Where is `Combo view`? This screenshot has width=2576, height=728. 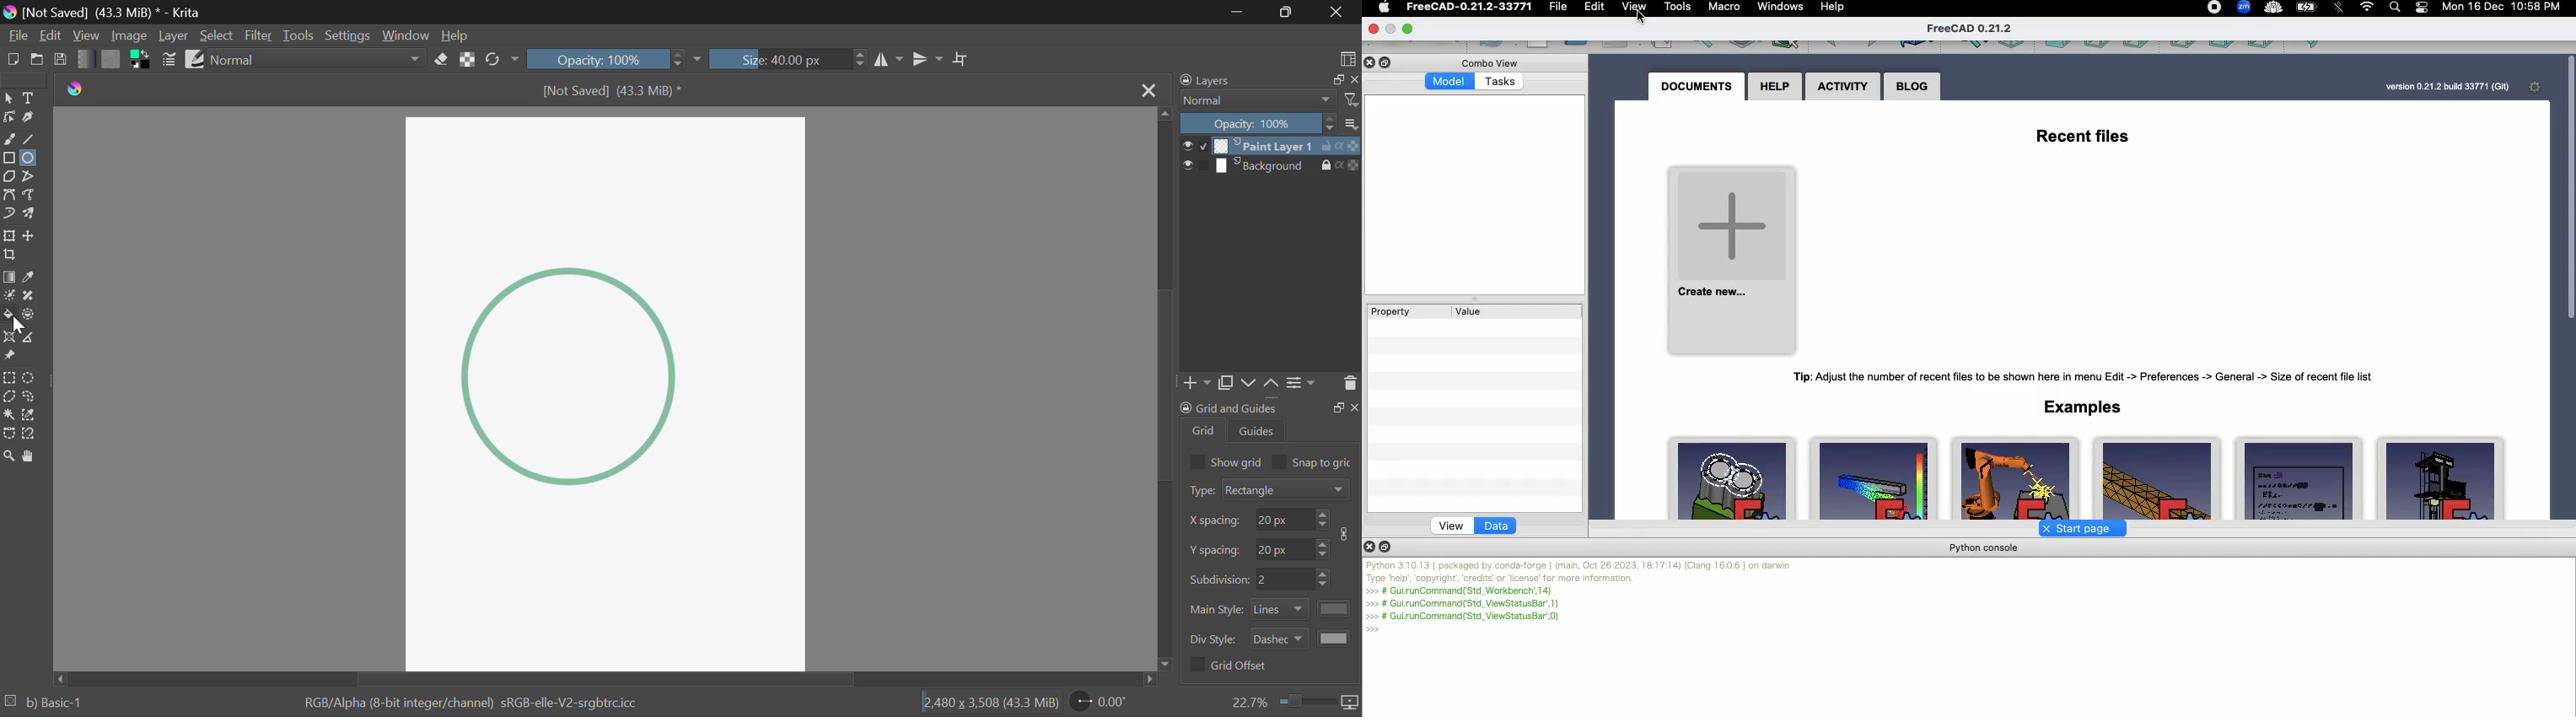 Combo view is located at coordinates (1495, 62).